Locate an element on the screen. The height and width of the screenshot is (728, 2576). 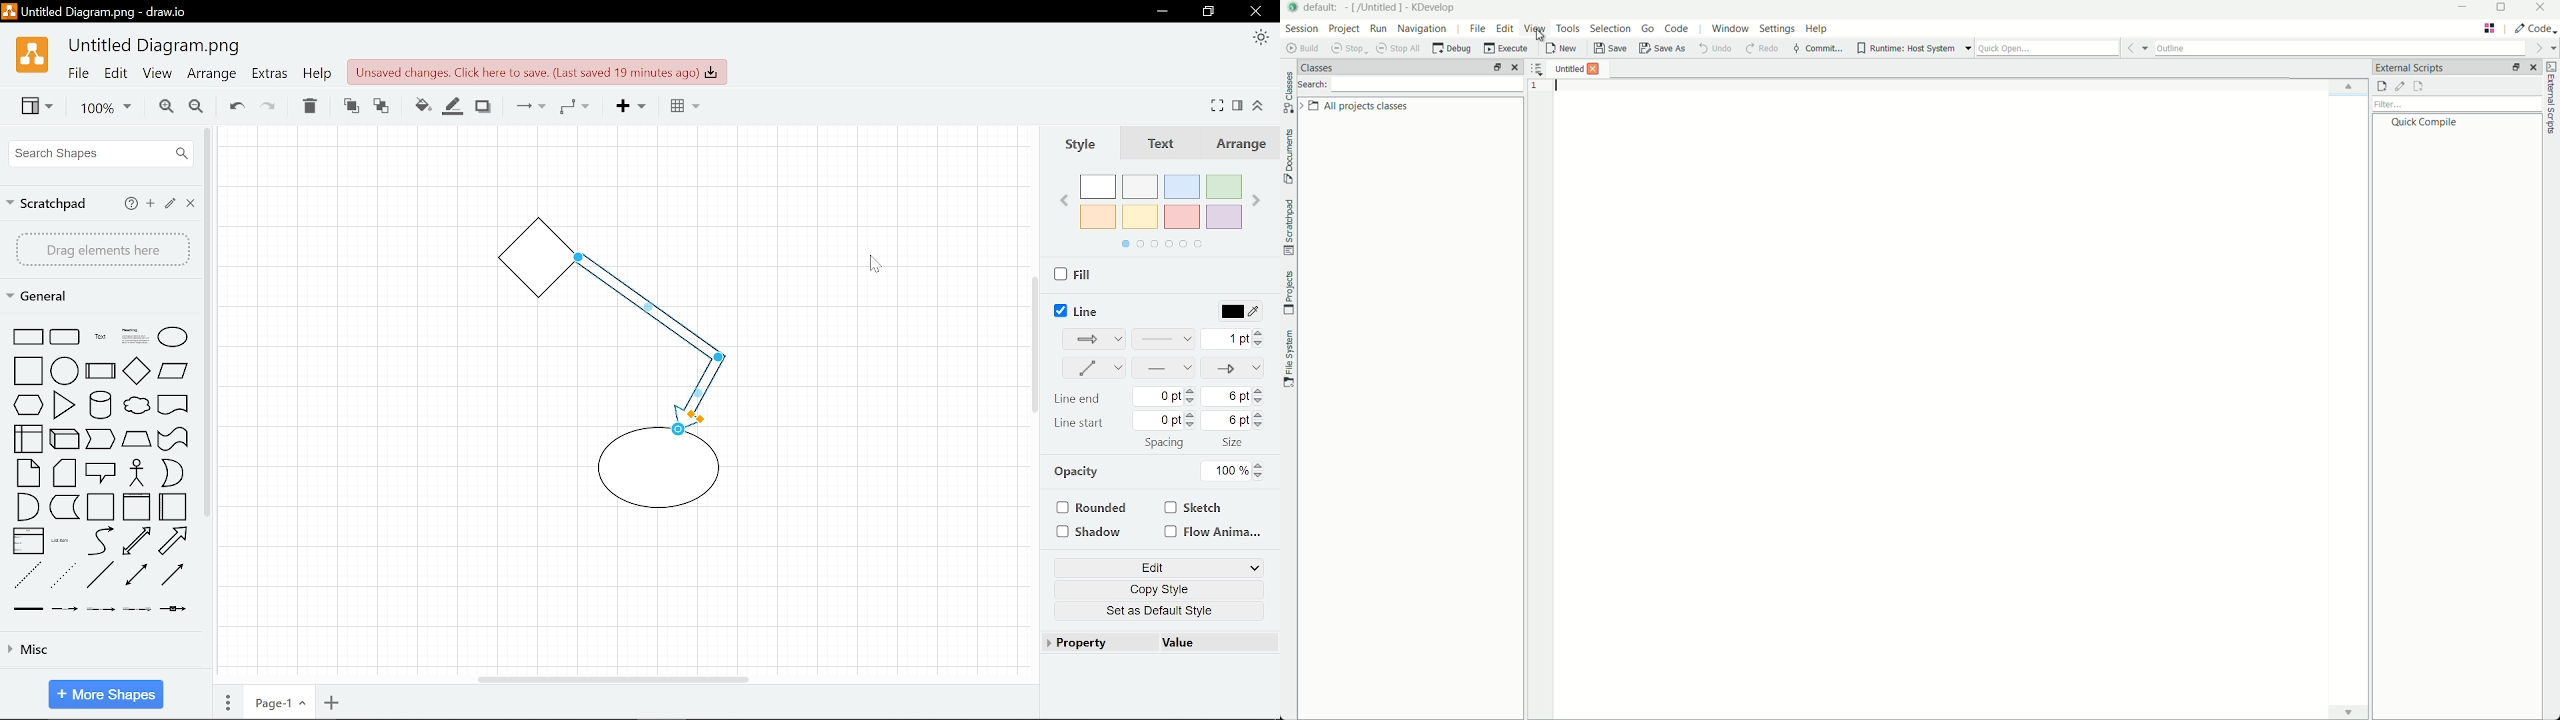
Unsaved changes, click here to save is located at coordinates (537, 71).